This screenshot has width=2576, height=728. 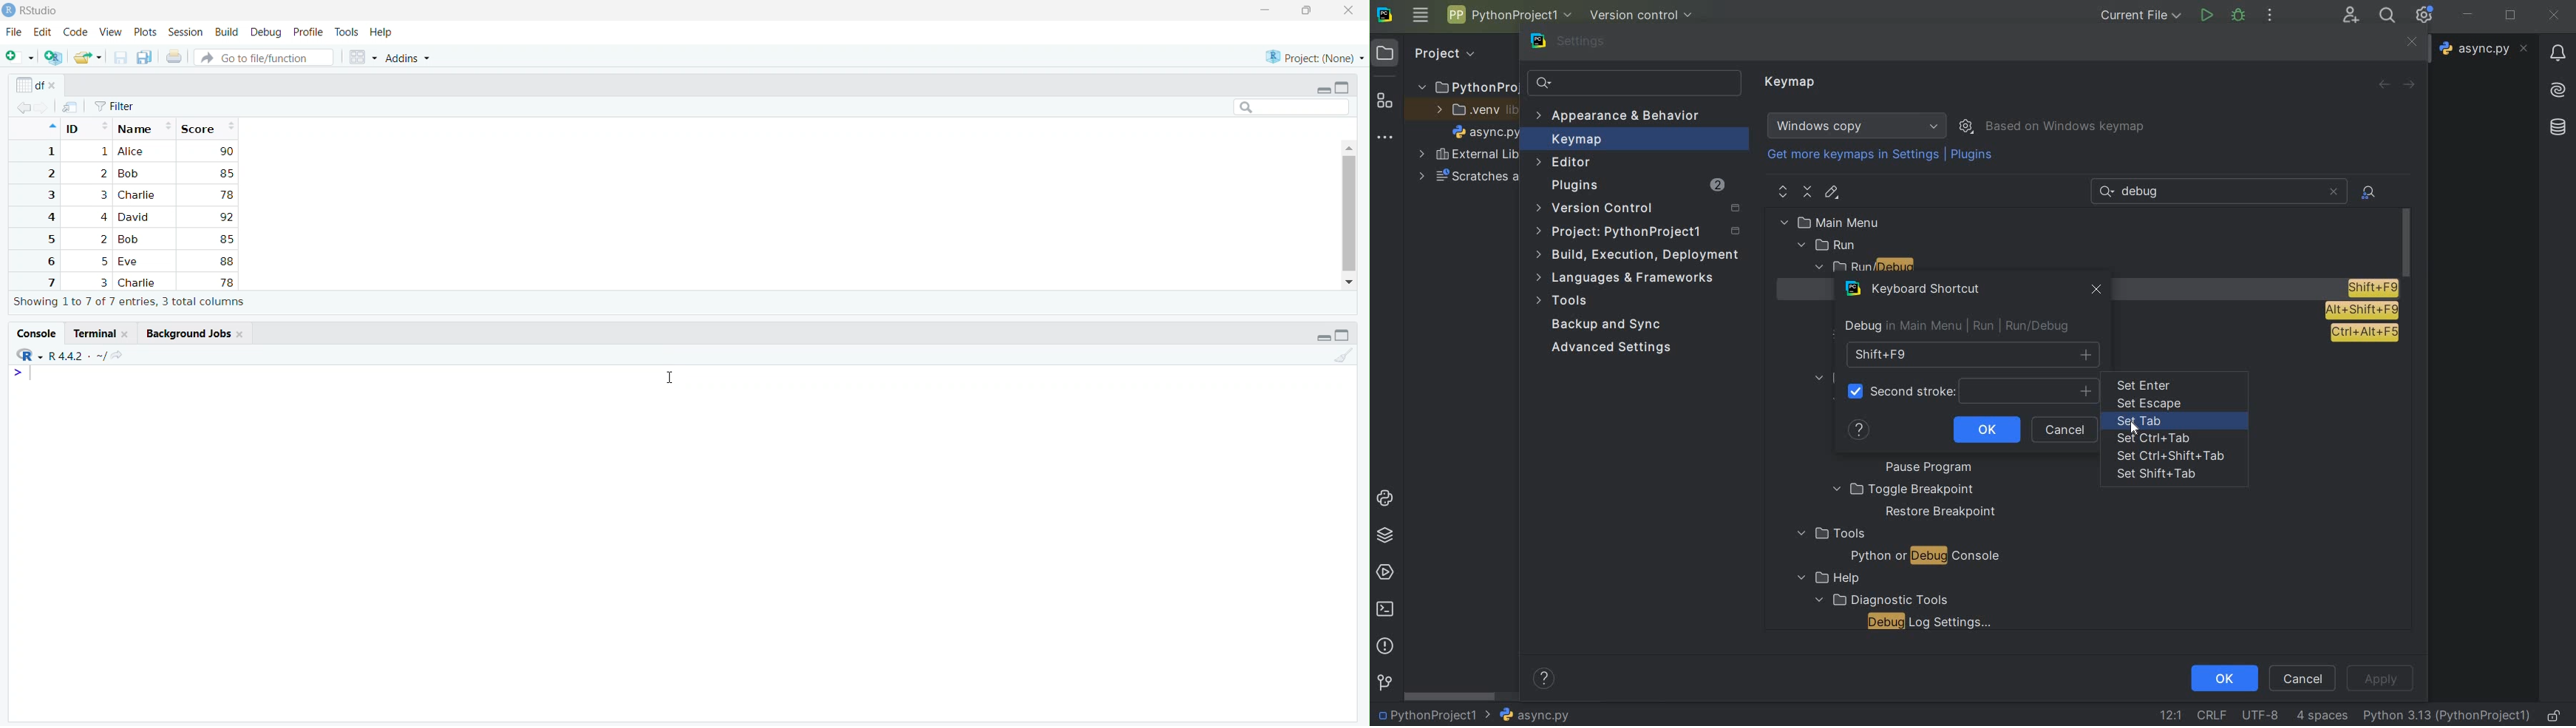 What do you see at coordinates (49, 217) in the screenshot?
I see `4` at bounding box center [49, 217].